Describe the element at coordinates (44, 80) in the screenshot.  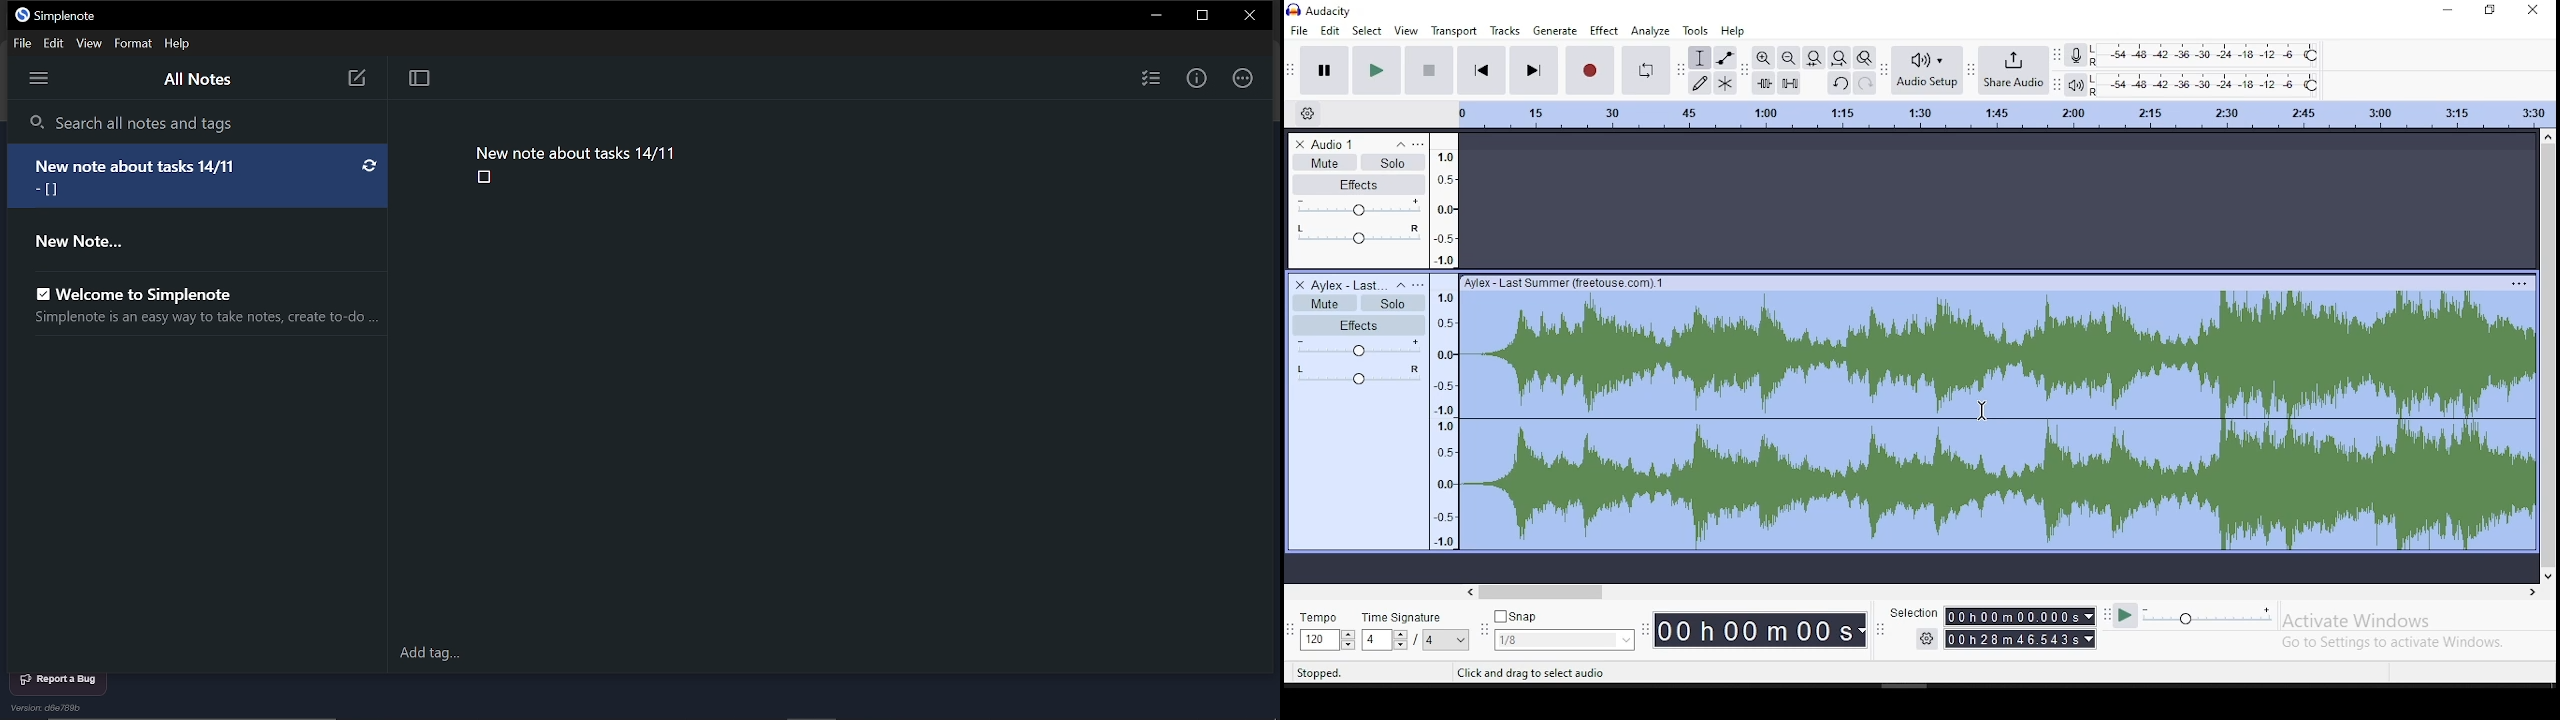
I see `Menu` at that location.